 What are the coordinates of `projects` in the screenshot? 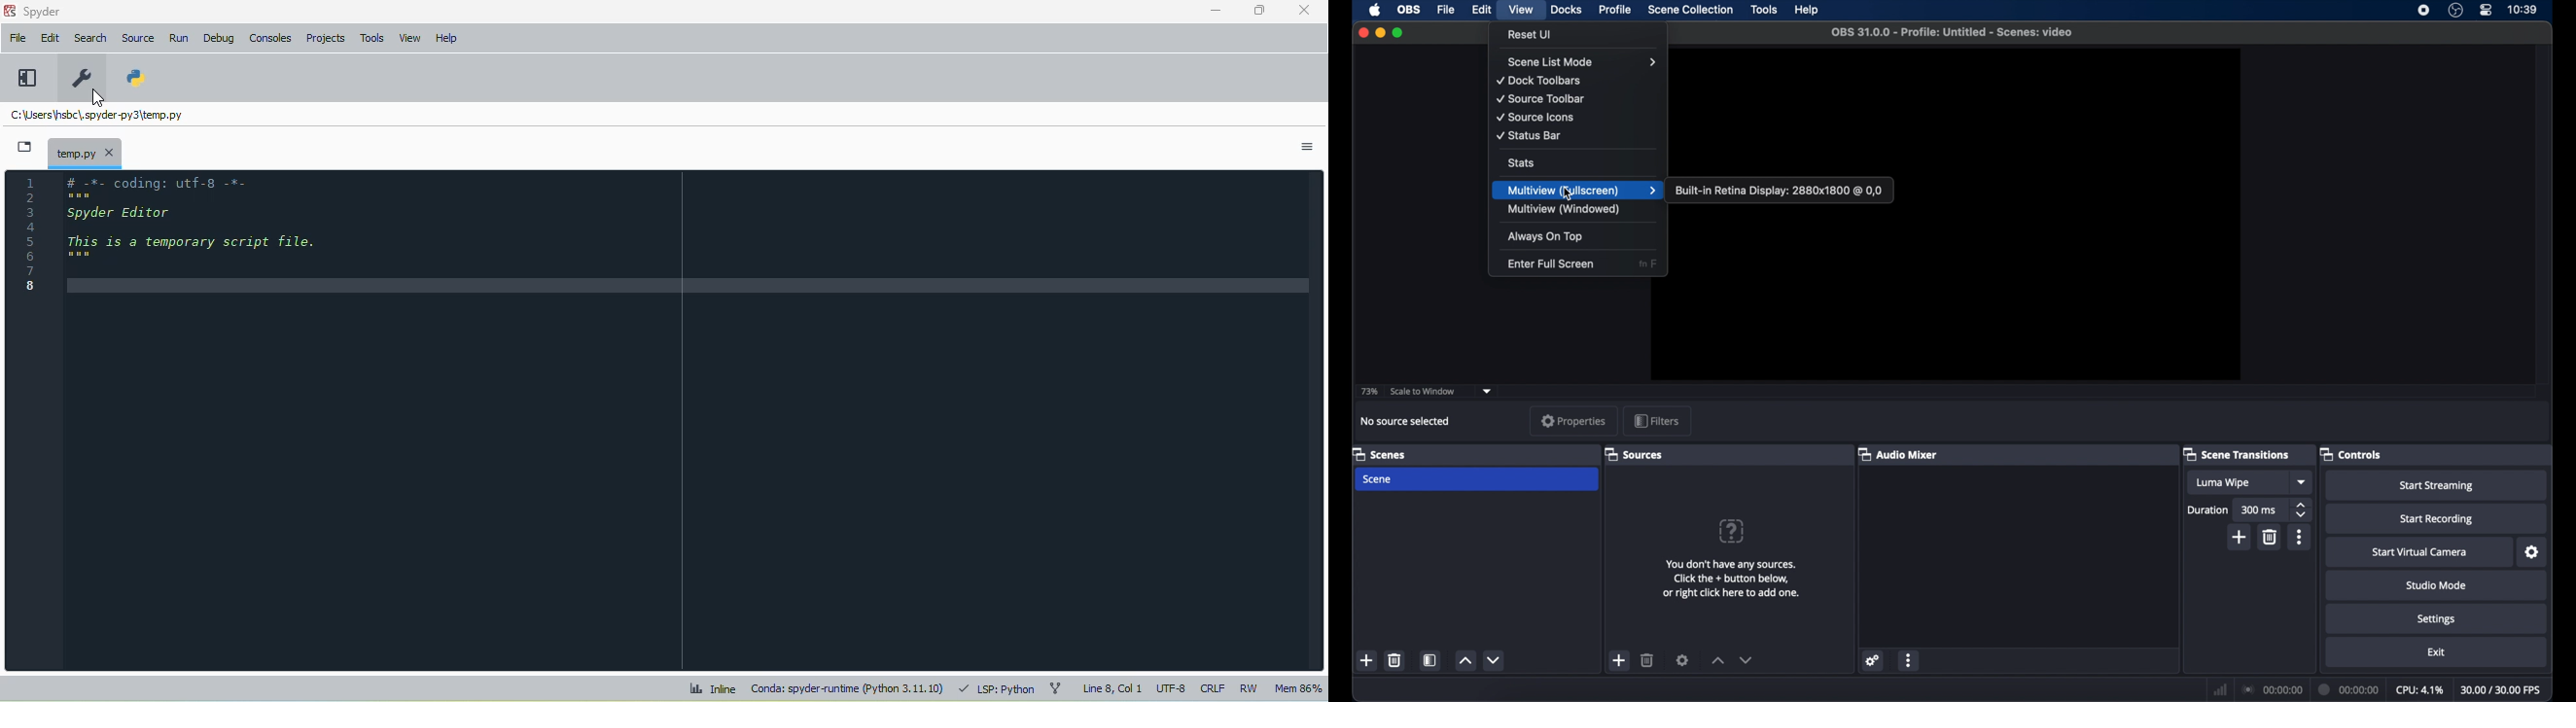 It's located at (326, 39).